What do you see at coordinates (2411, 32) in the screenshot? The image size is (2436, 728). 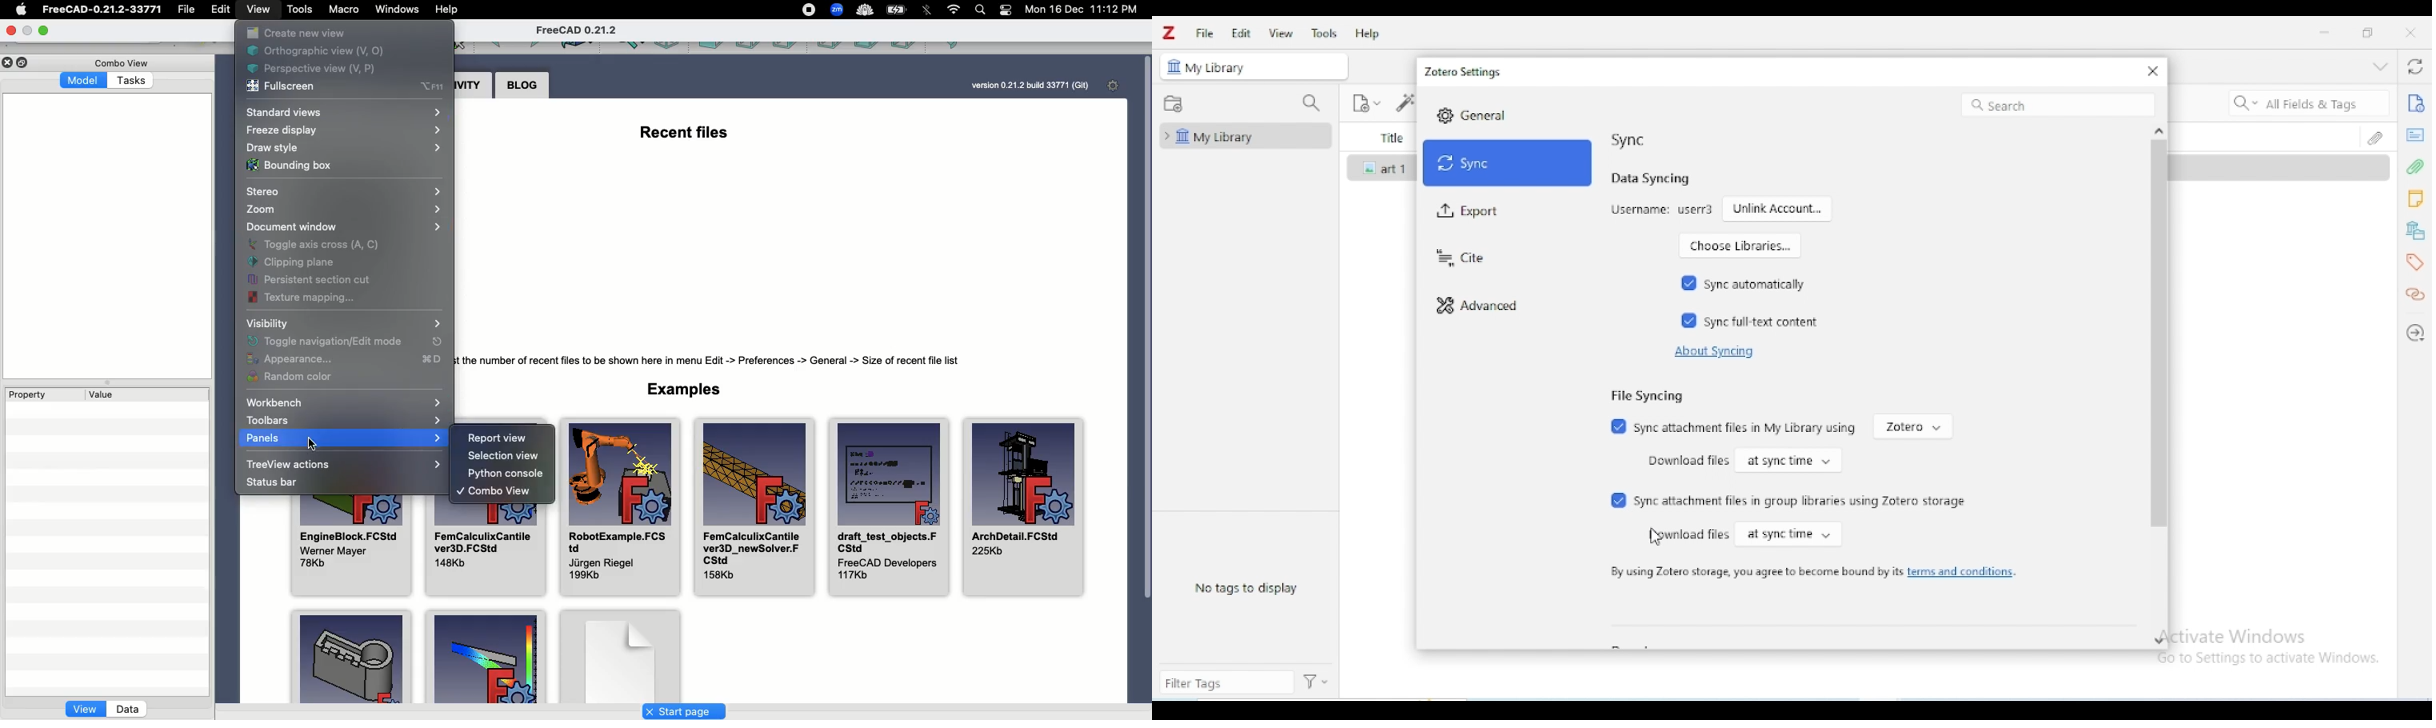 I see `close` at bounding box center [2411, 32].